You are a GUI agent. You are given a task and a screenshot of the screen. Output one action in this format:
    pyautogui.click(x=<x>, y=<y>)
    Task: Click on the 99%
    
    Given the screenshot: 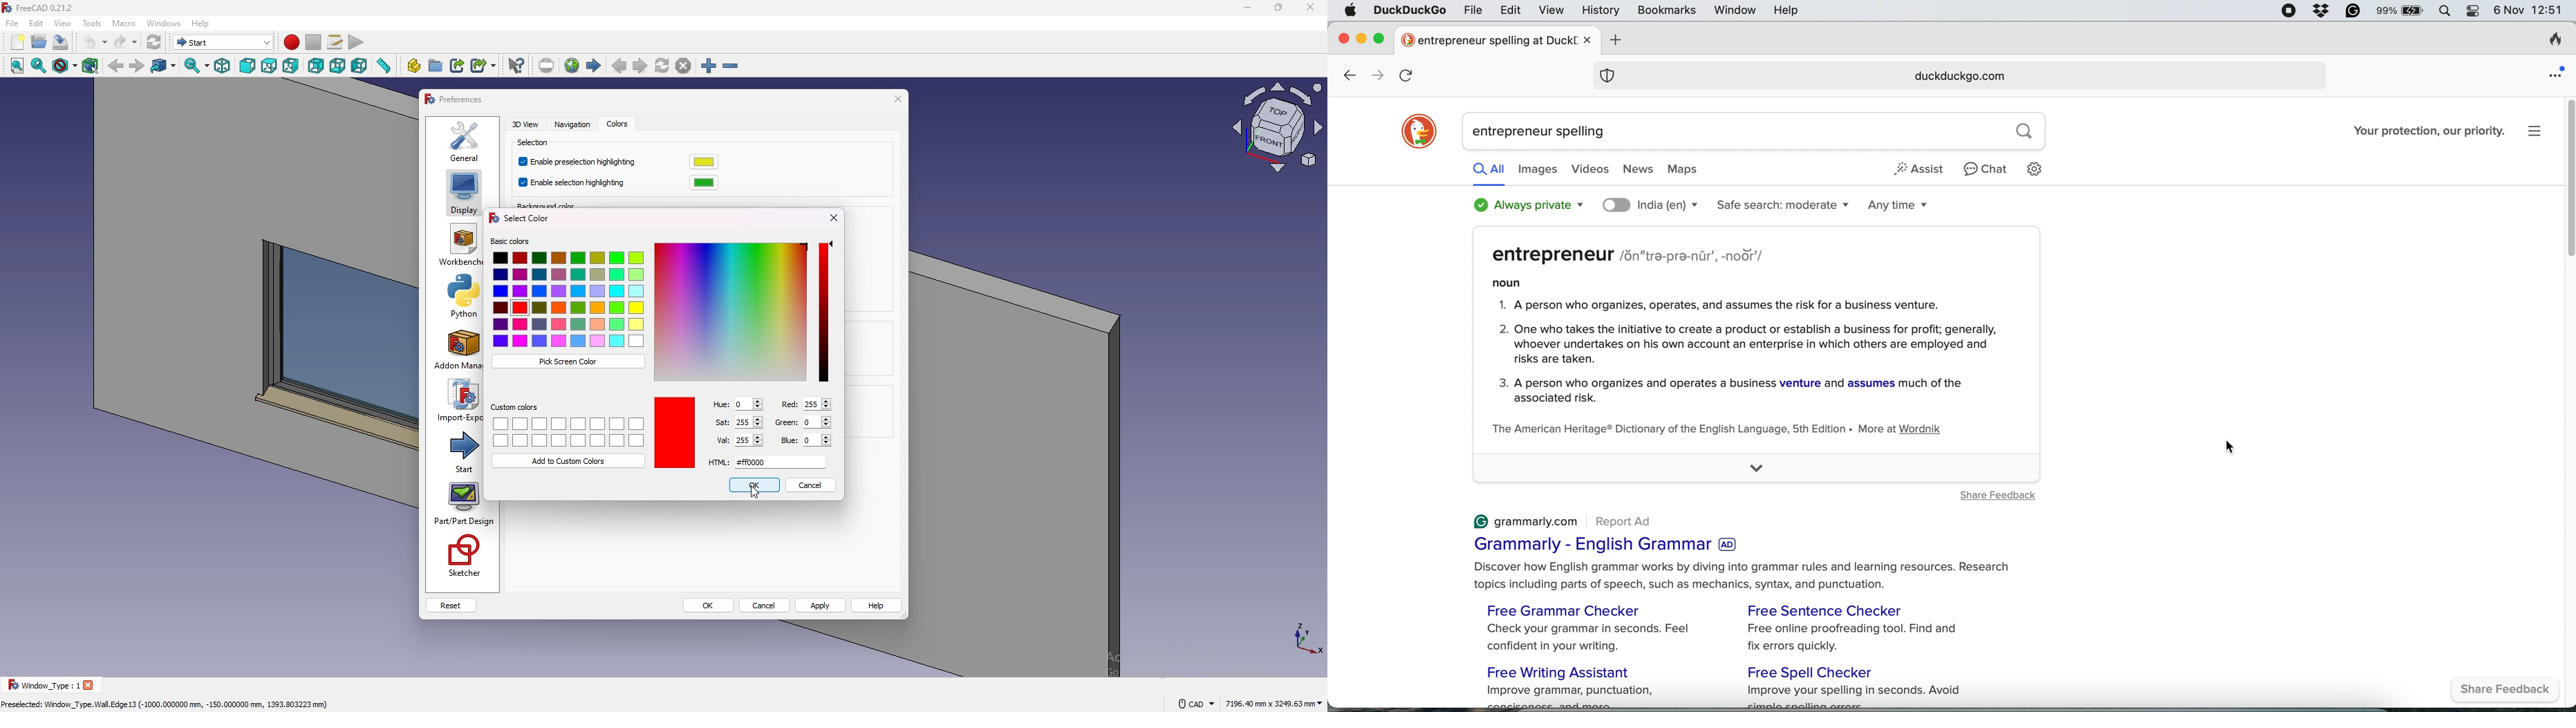 What is the action you would take?
    pyautogui.click(x=2383, y=12)
    